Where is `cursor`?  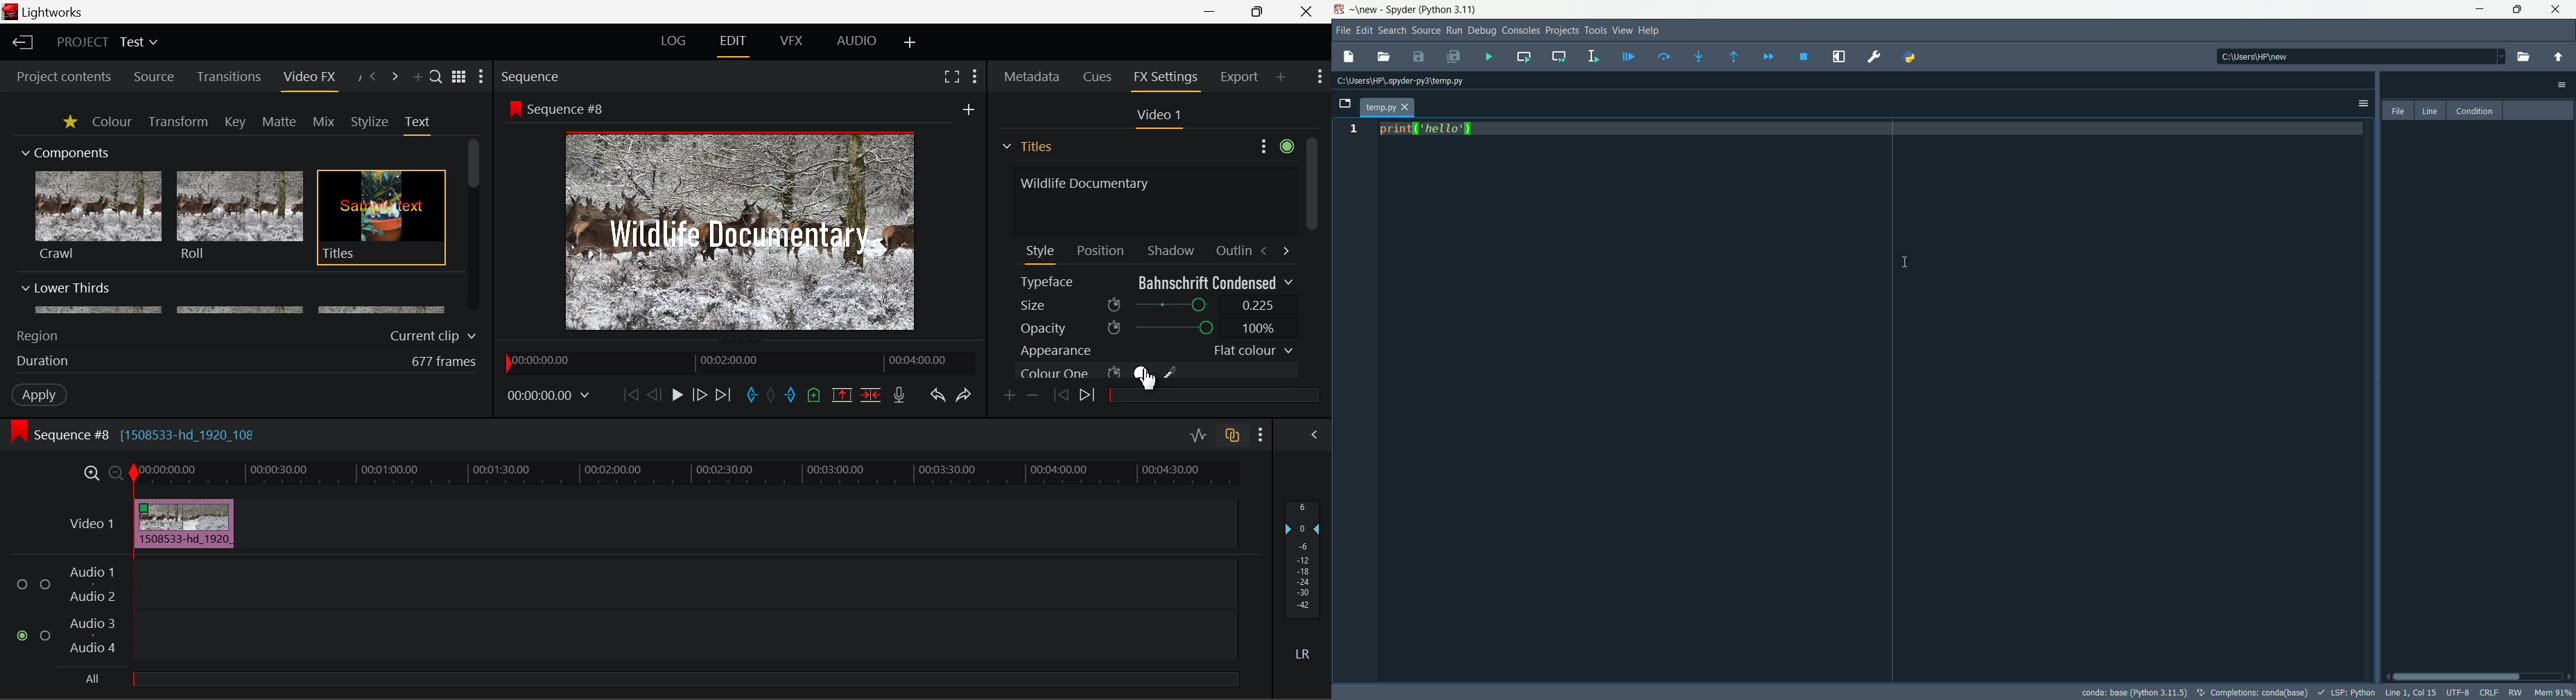
cursor is located at coordinates (1908, 262).